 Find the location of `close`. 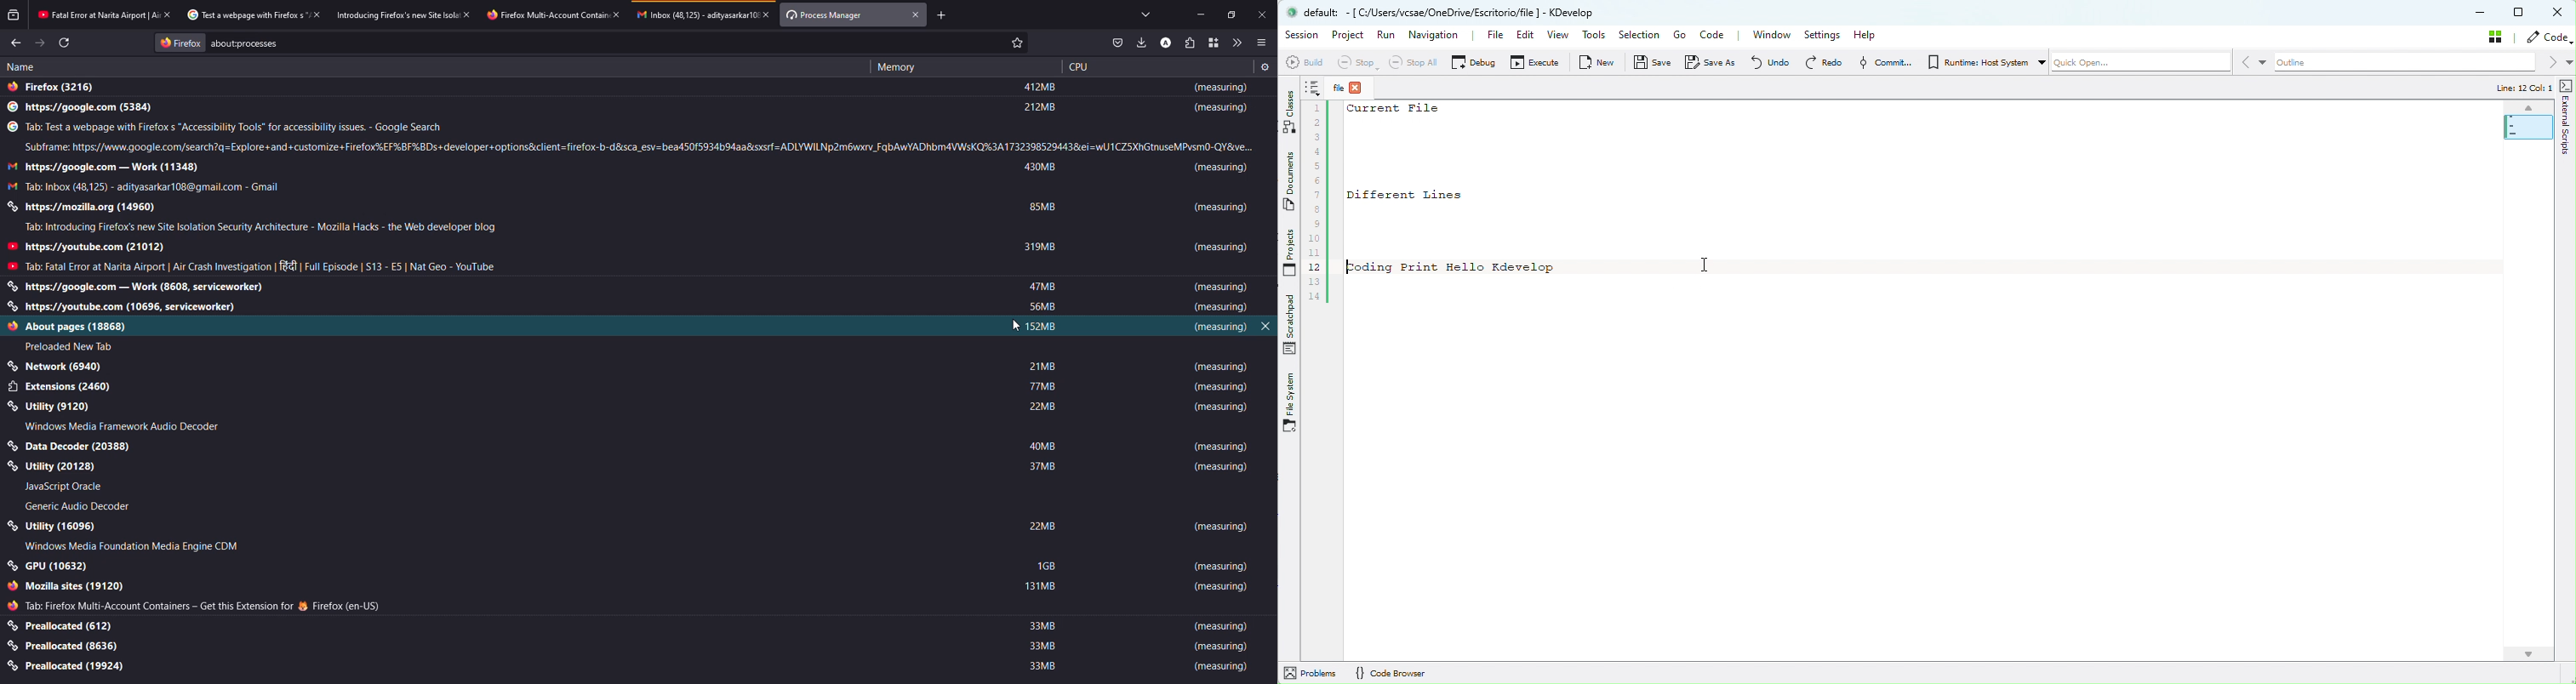

close is located at coordinates (768, 15).